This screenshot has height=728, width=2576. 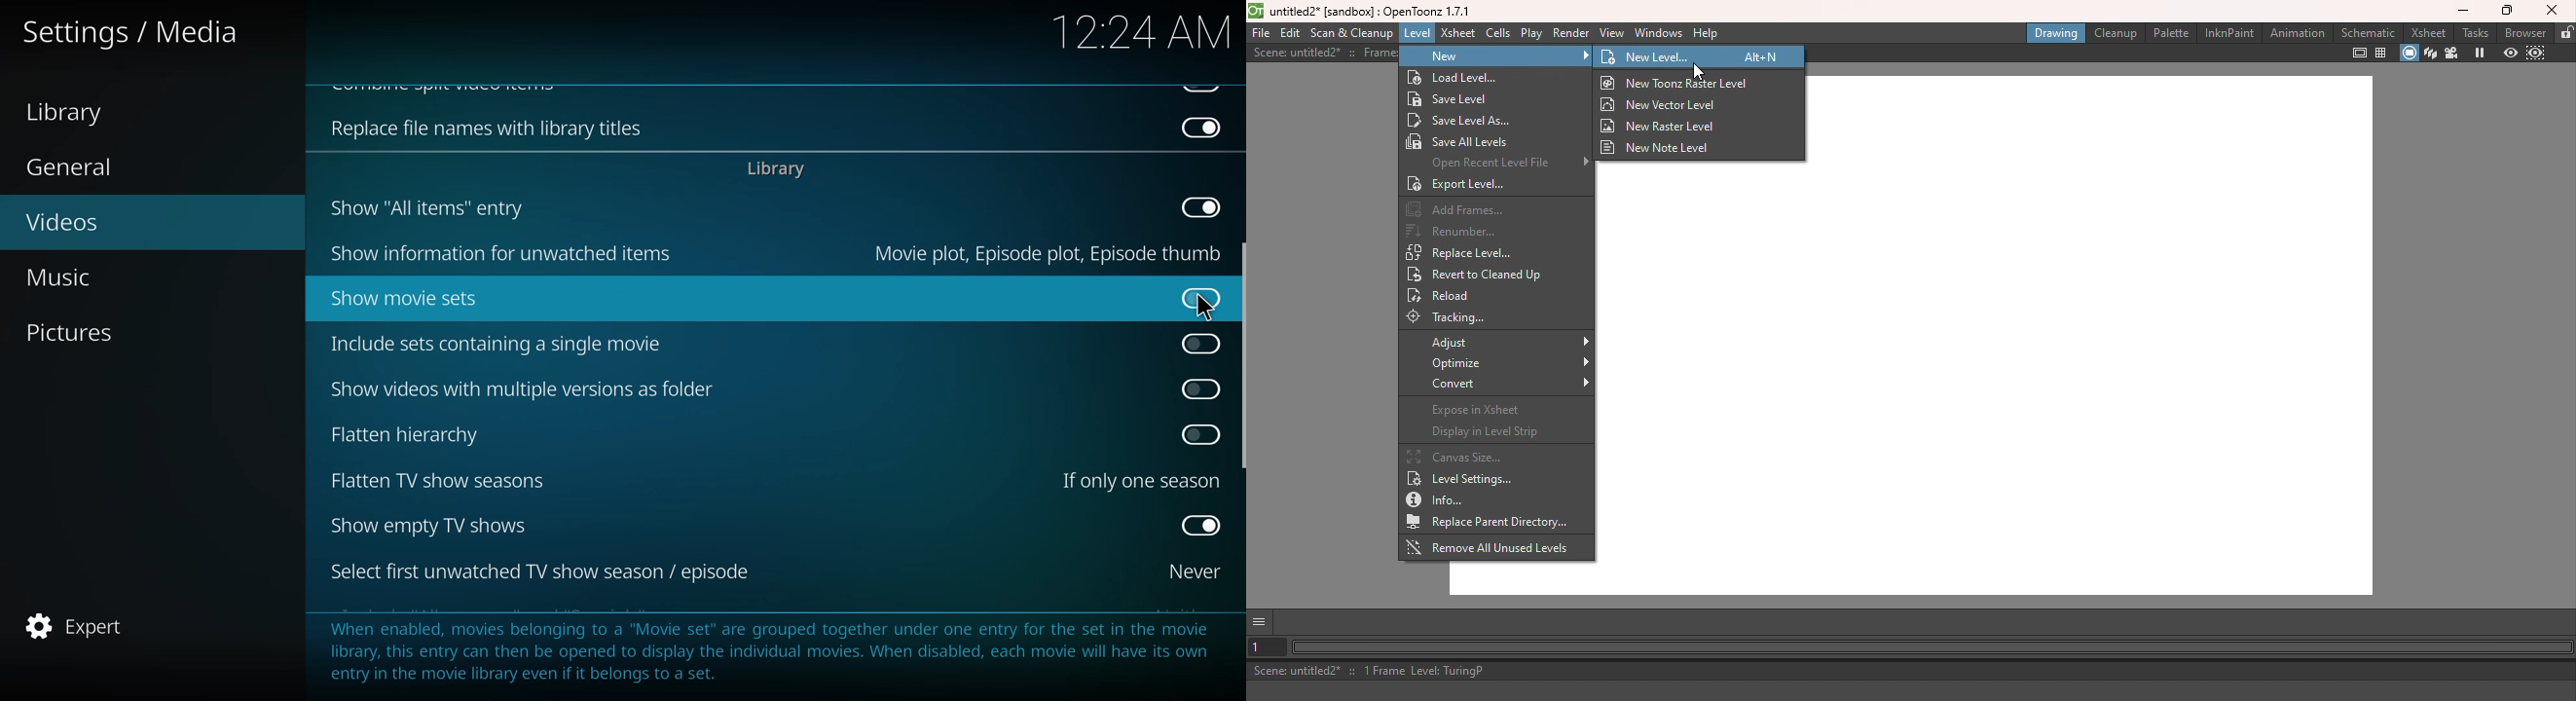 What do you see at coordinates (1494, 523) in the screenshot?
I see `Replace parent dictionary` at bounding box center [1494, 523].